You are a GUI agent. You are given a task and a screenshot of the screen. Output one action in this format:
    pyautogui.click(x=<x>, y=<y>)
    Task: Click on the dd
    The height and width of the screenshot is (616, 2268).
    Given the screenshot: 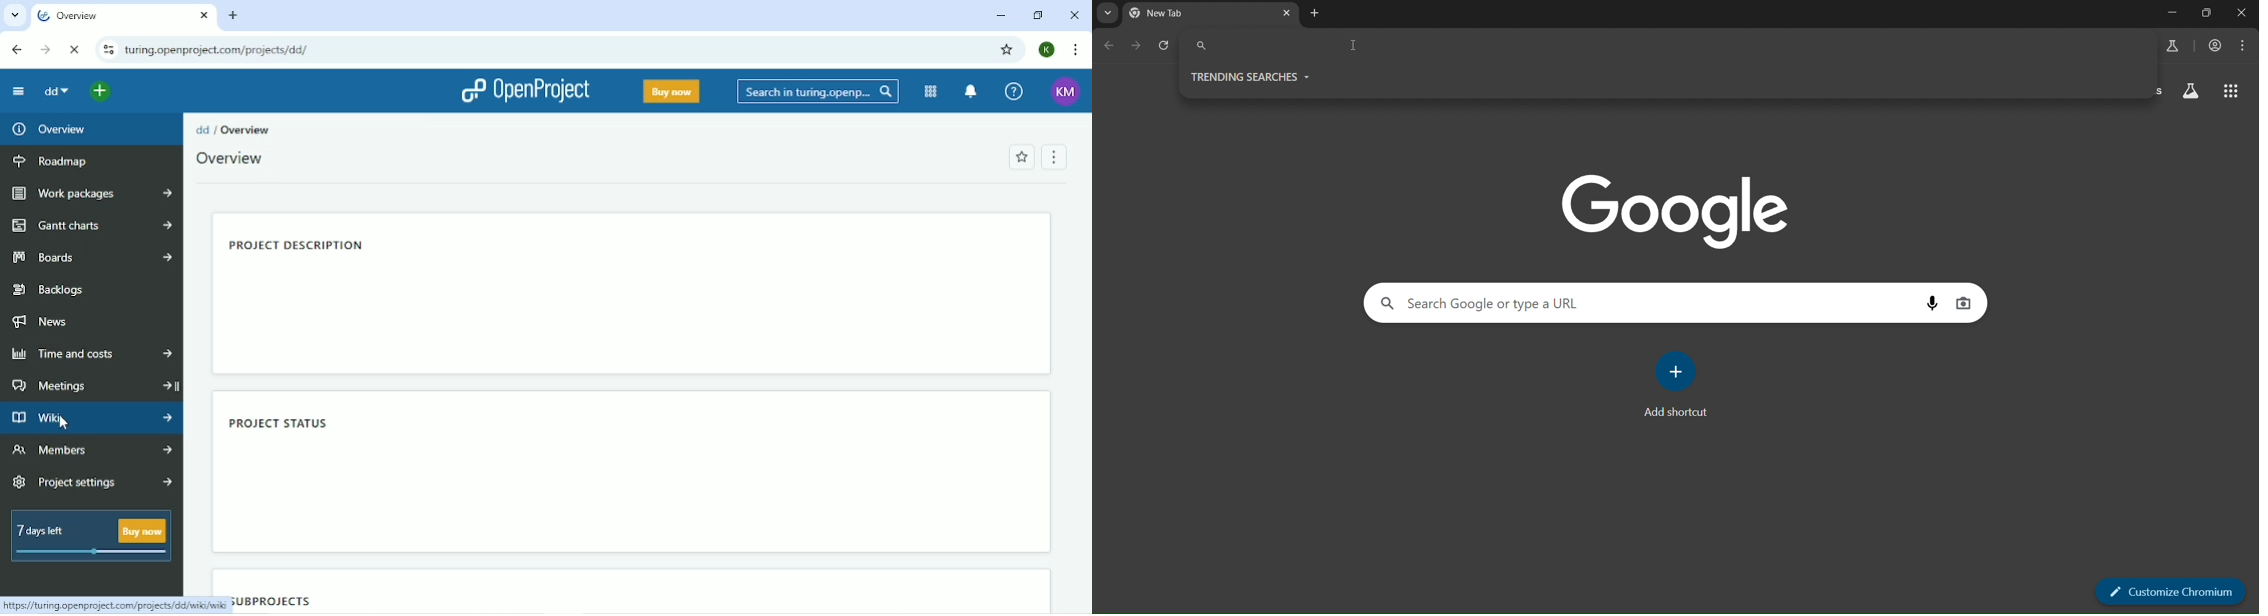 What is the action you would take?
    pyautogui.click(x=57, y=92)
    